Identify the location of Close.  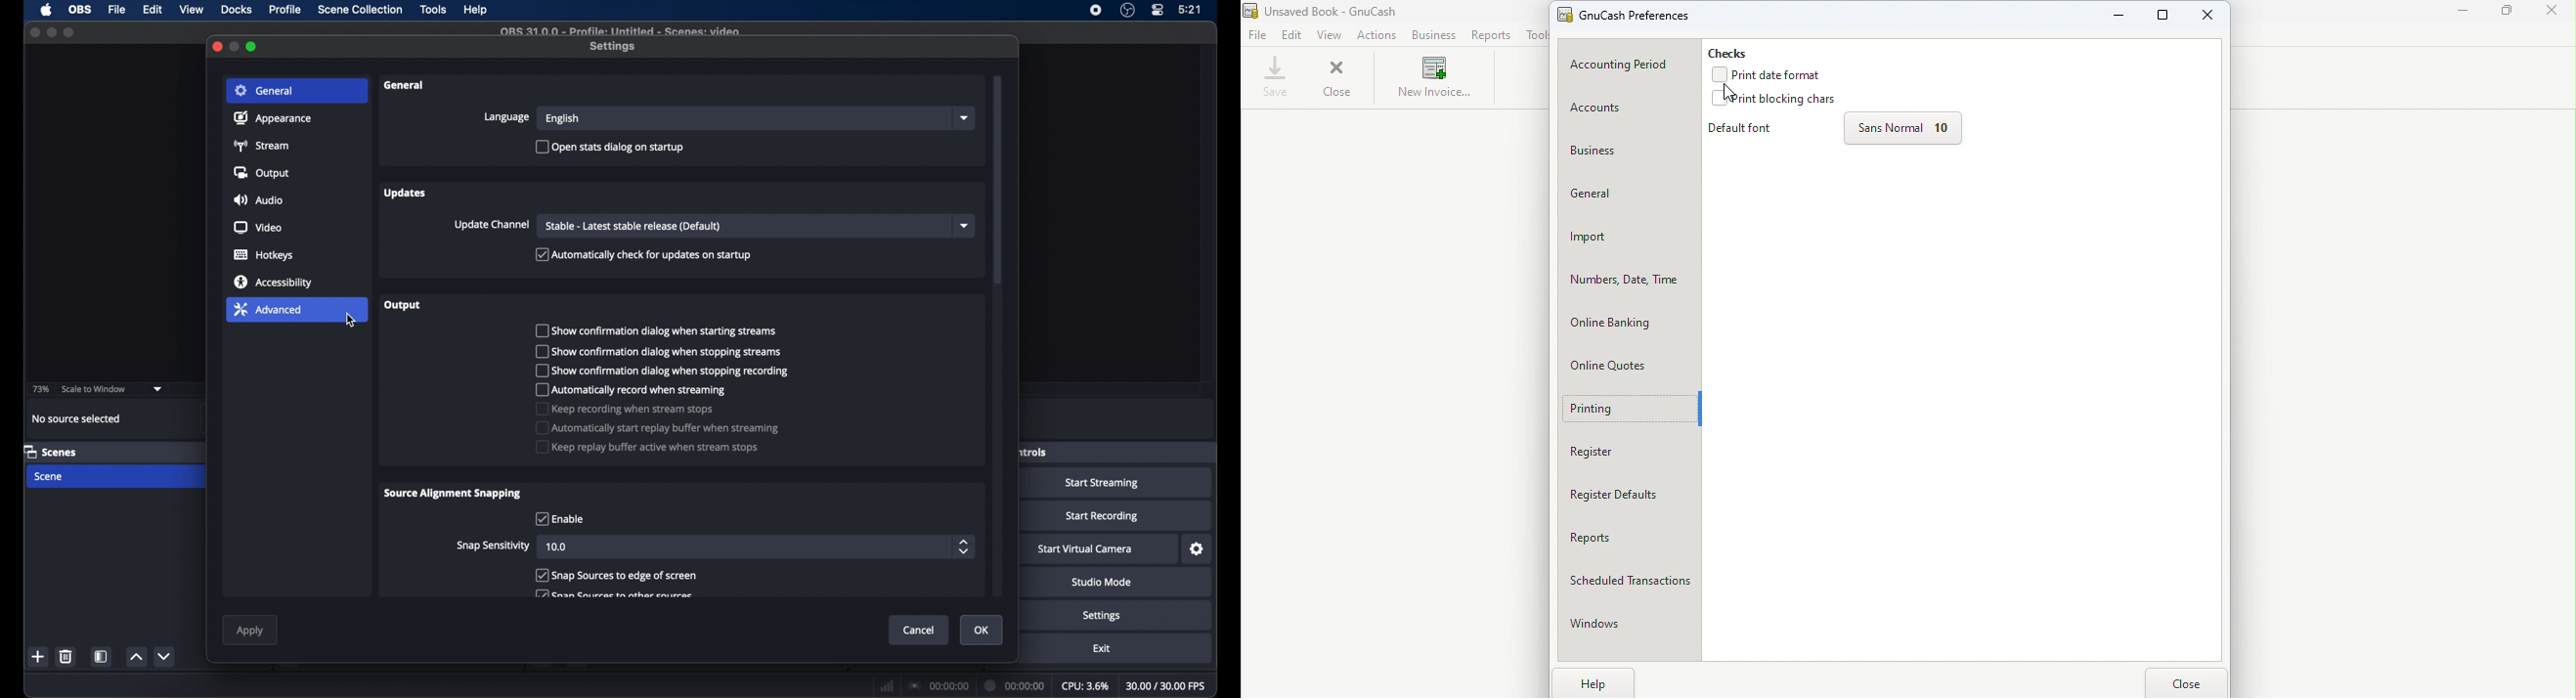
(1338, 81).